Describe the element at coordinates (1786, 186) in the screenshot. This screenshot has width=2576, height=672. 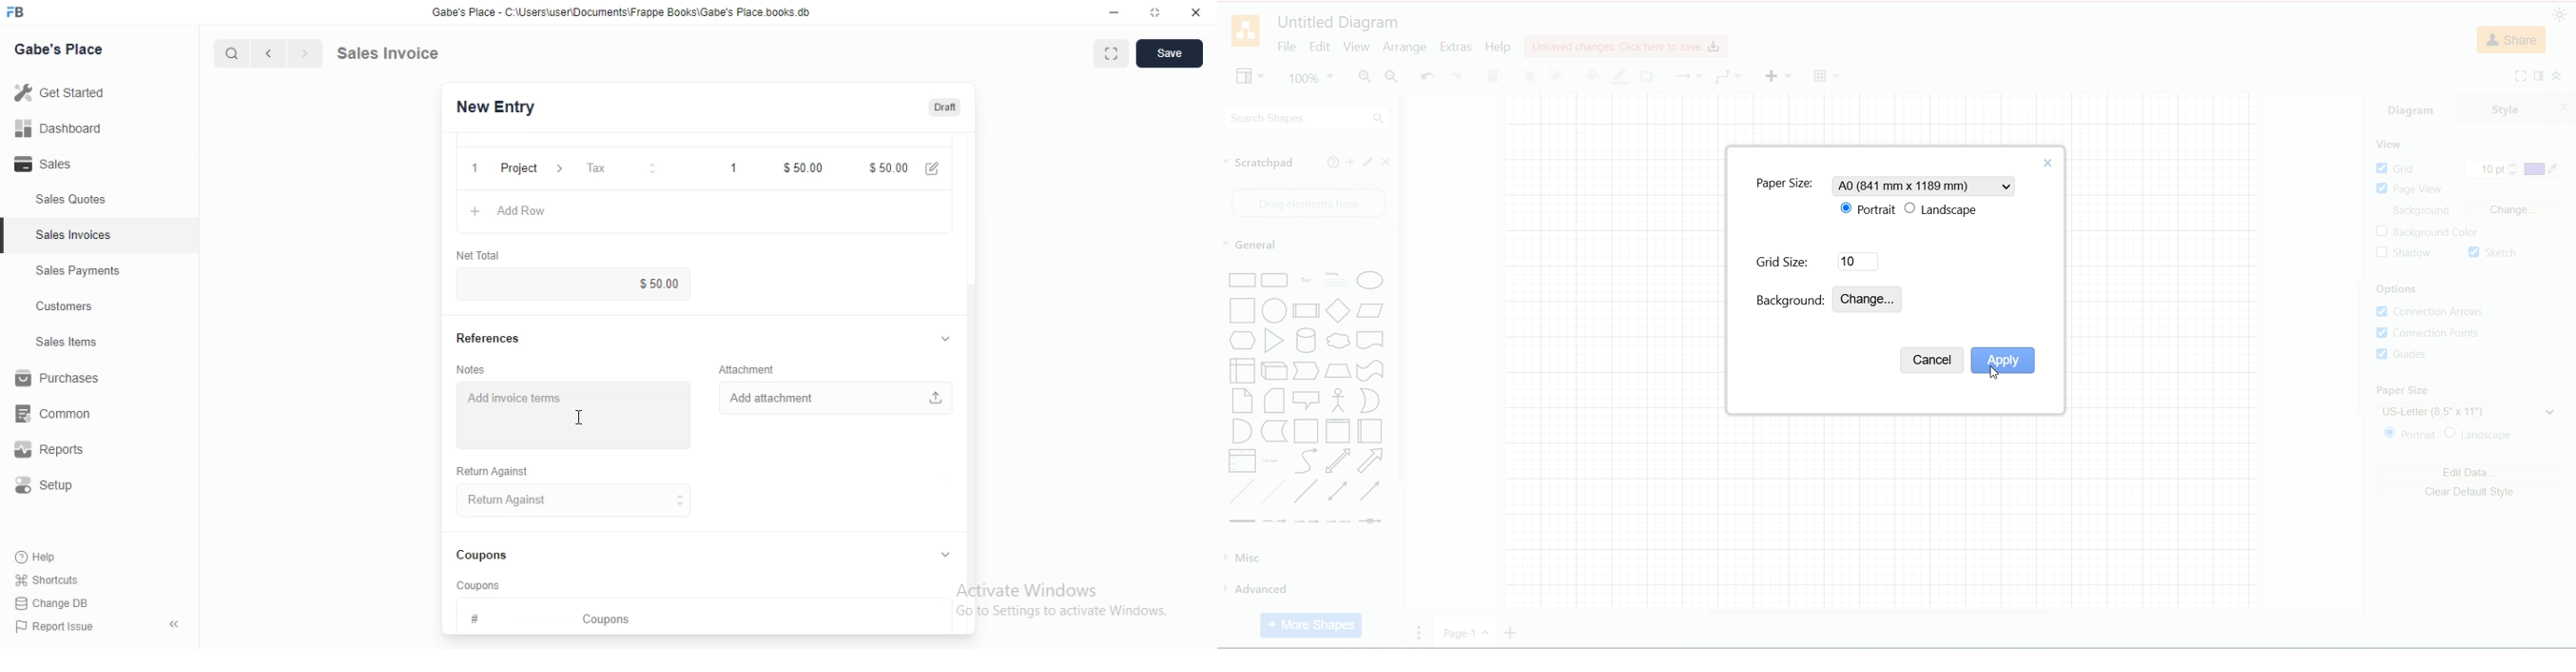
I see `paper size` at that location.